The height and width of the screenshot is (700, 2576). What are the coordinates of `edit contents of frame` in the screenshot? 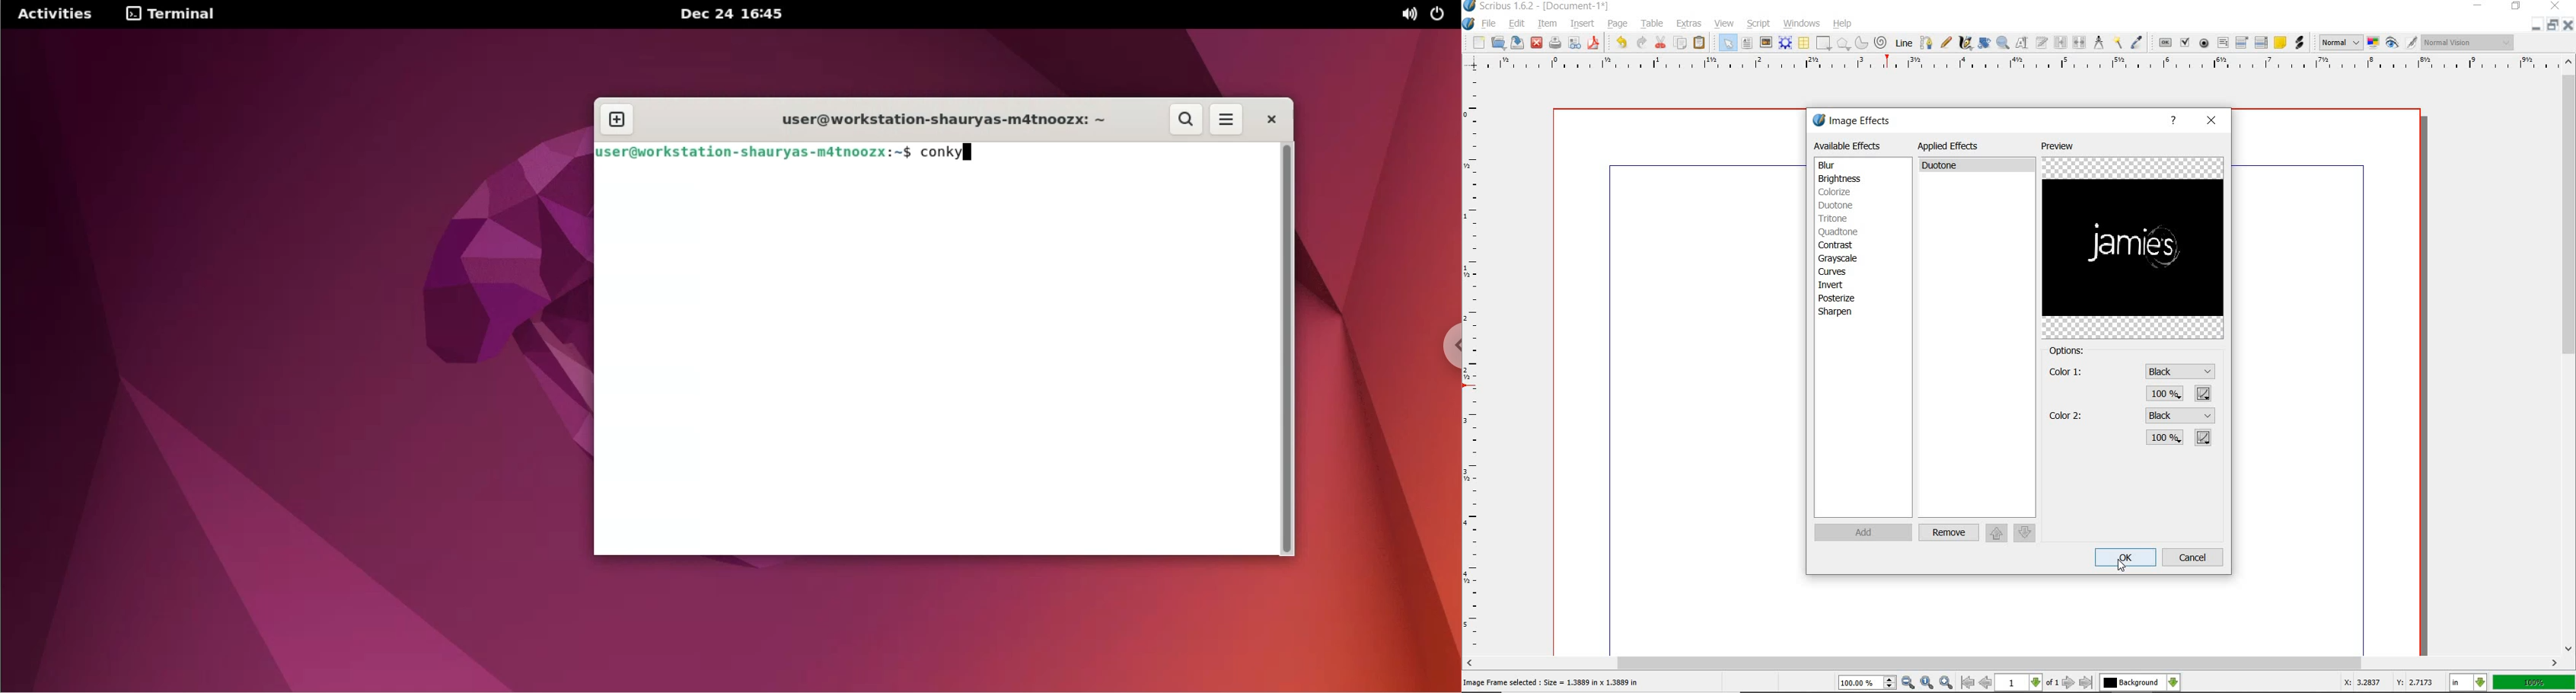 It's located at (2022, 42).